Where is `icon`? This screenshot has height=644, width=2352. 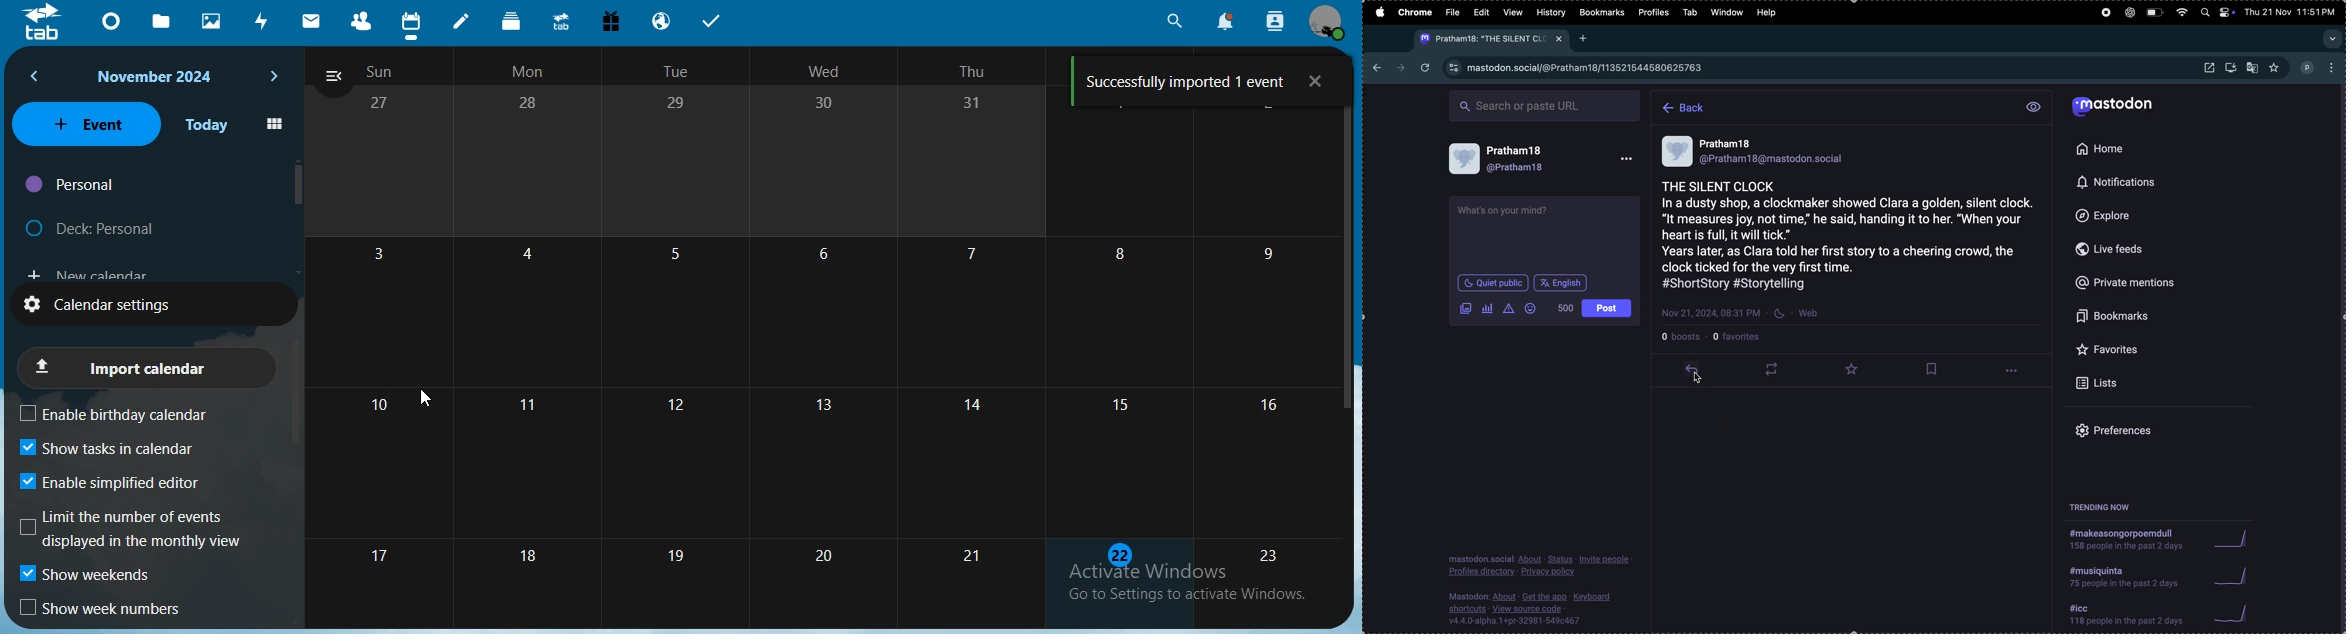
icon is located at coordinates (43, 26).